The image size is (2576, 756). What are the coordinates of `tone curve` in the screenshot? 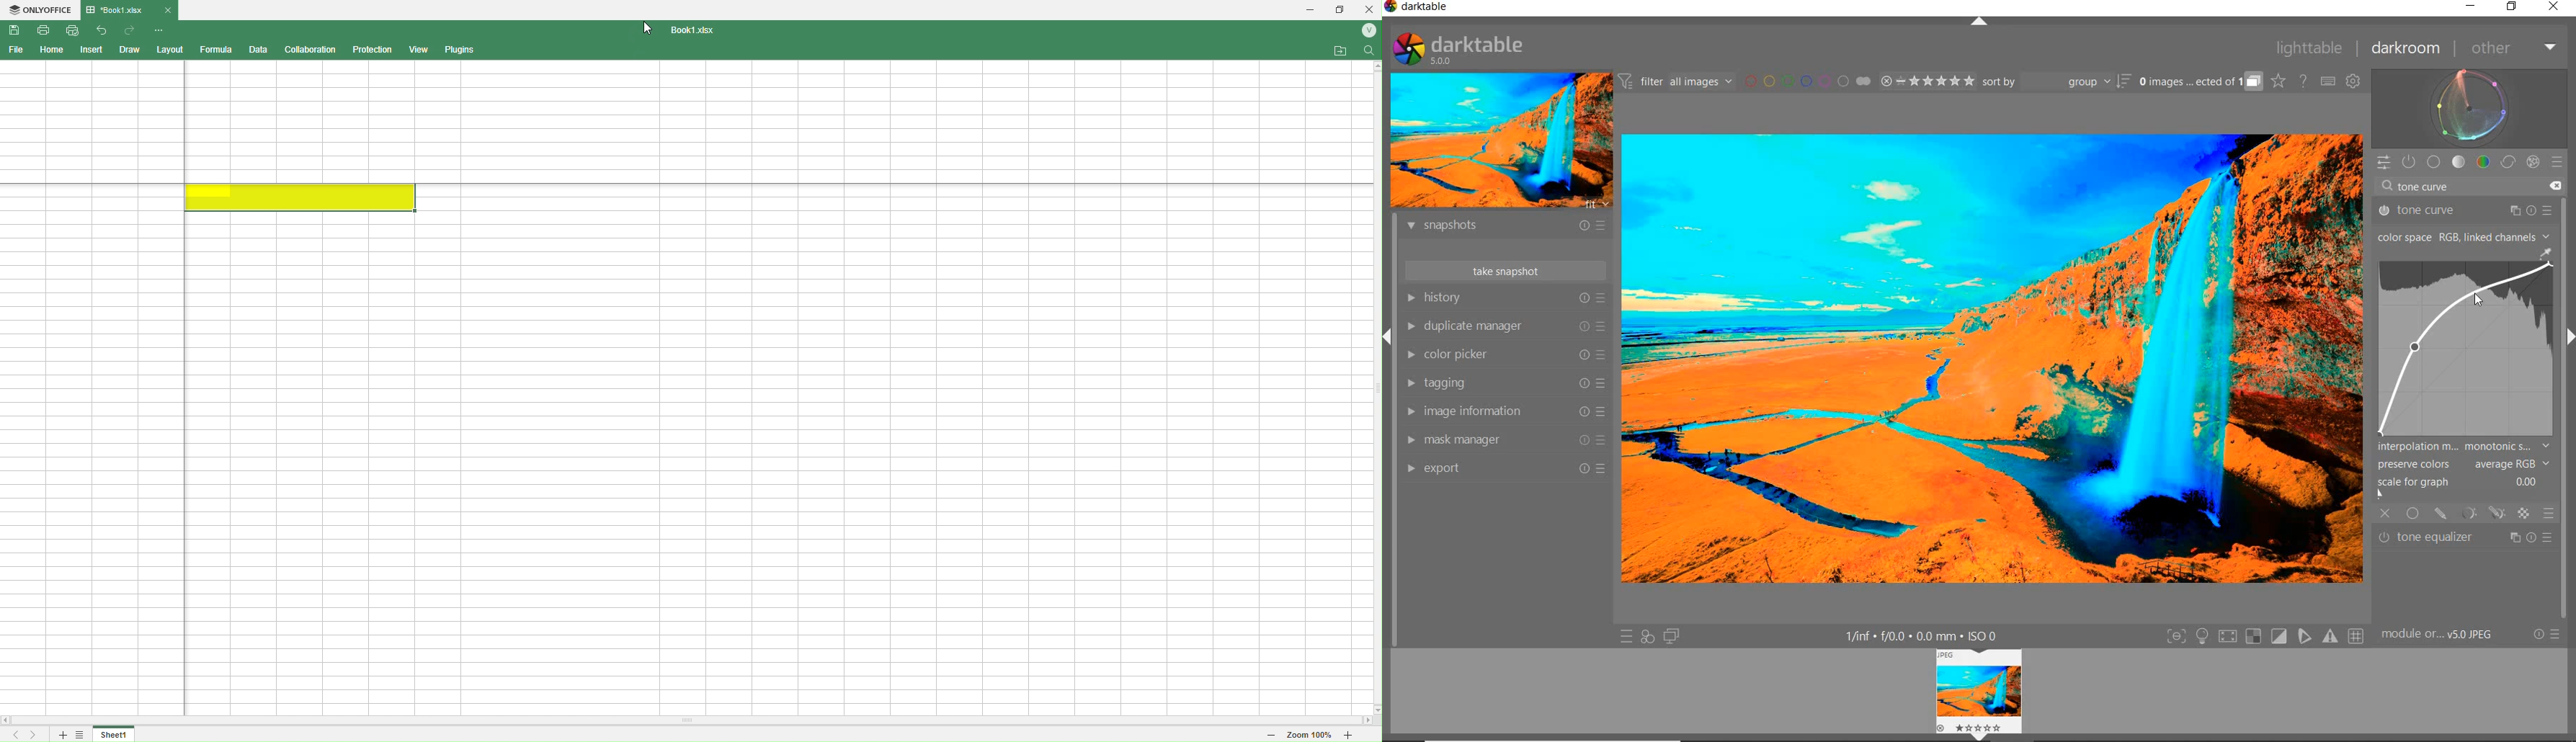 It's located at (2463, 210).